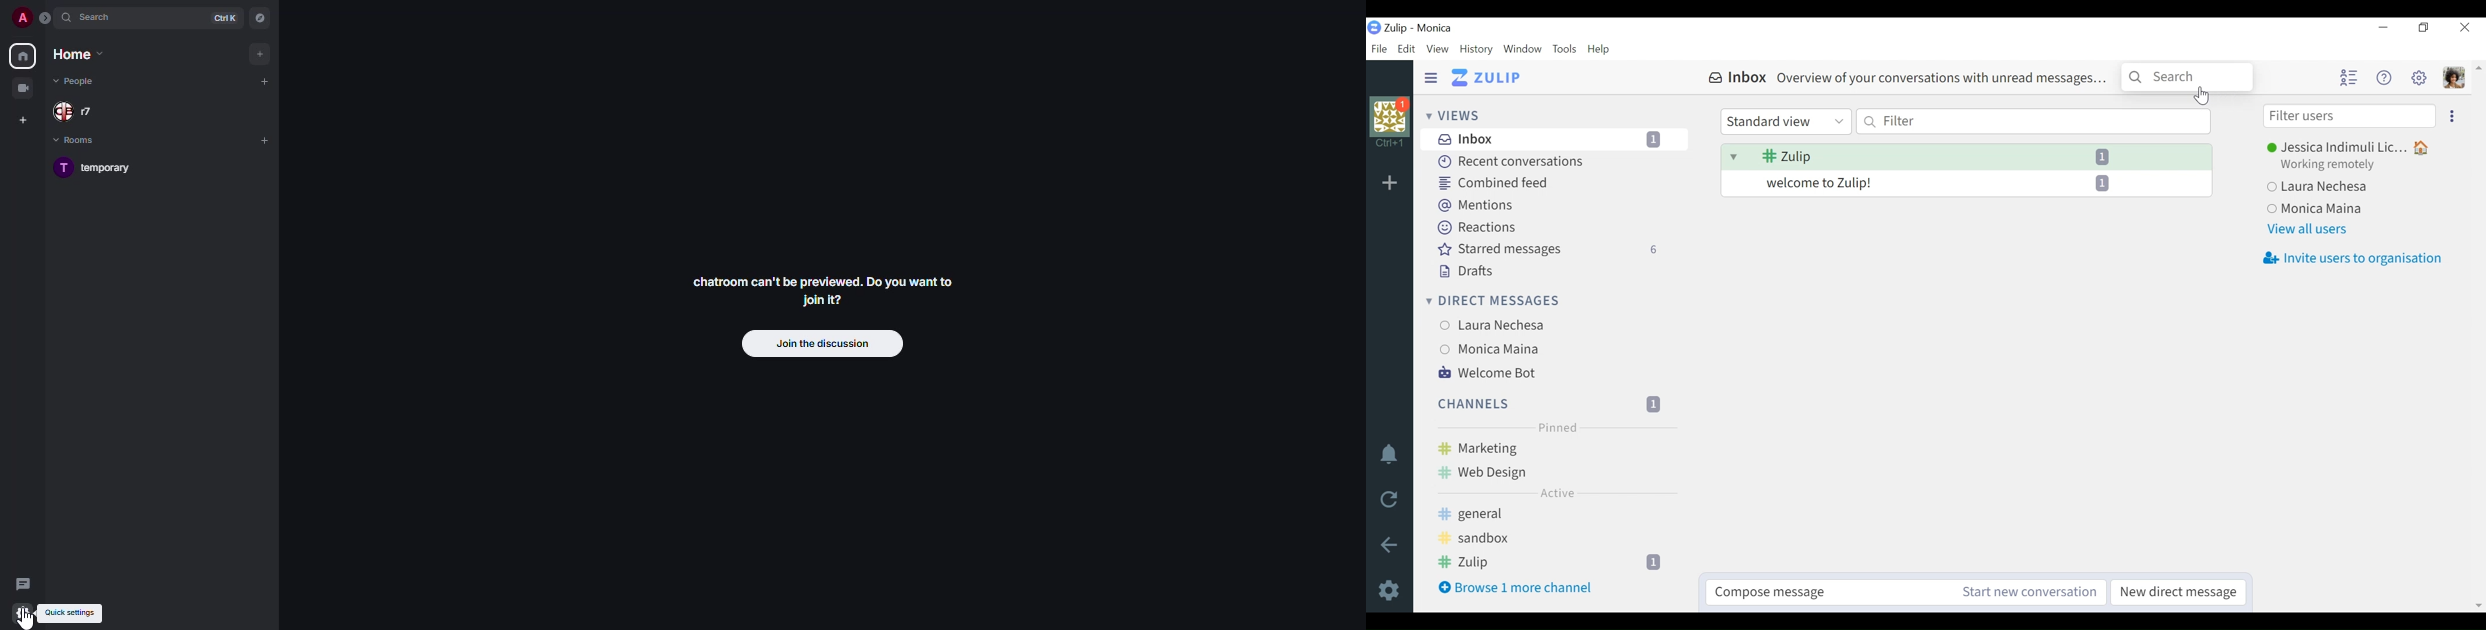 The width and height of the screenshot is (2492, 644). I want to click on Back, so click(1388, 543).